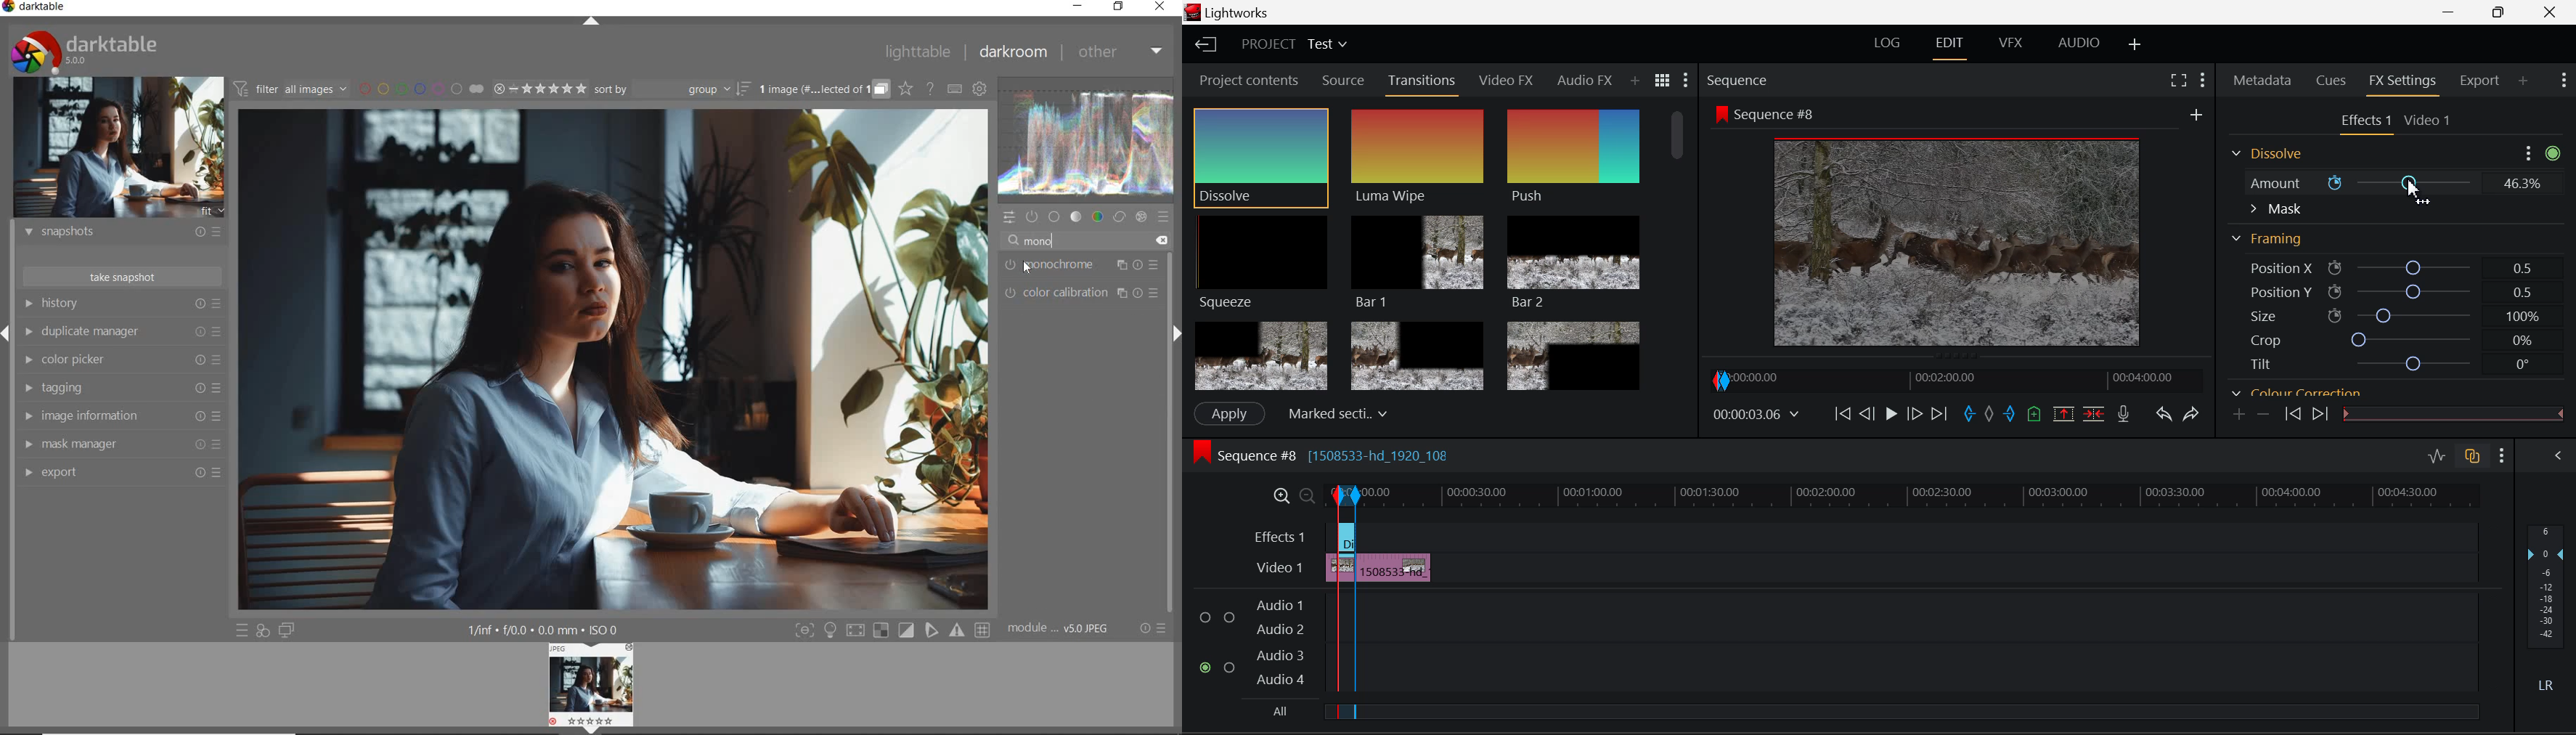  I want to click on Audio Input Checkbox, so click(1207, 612).